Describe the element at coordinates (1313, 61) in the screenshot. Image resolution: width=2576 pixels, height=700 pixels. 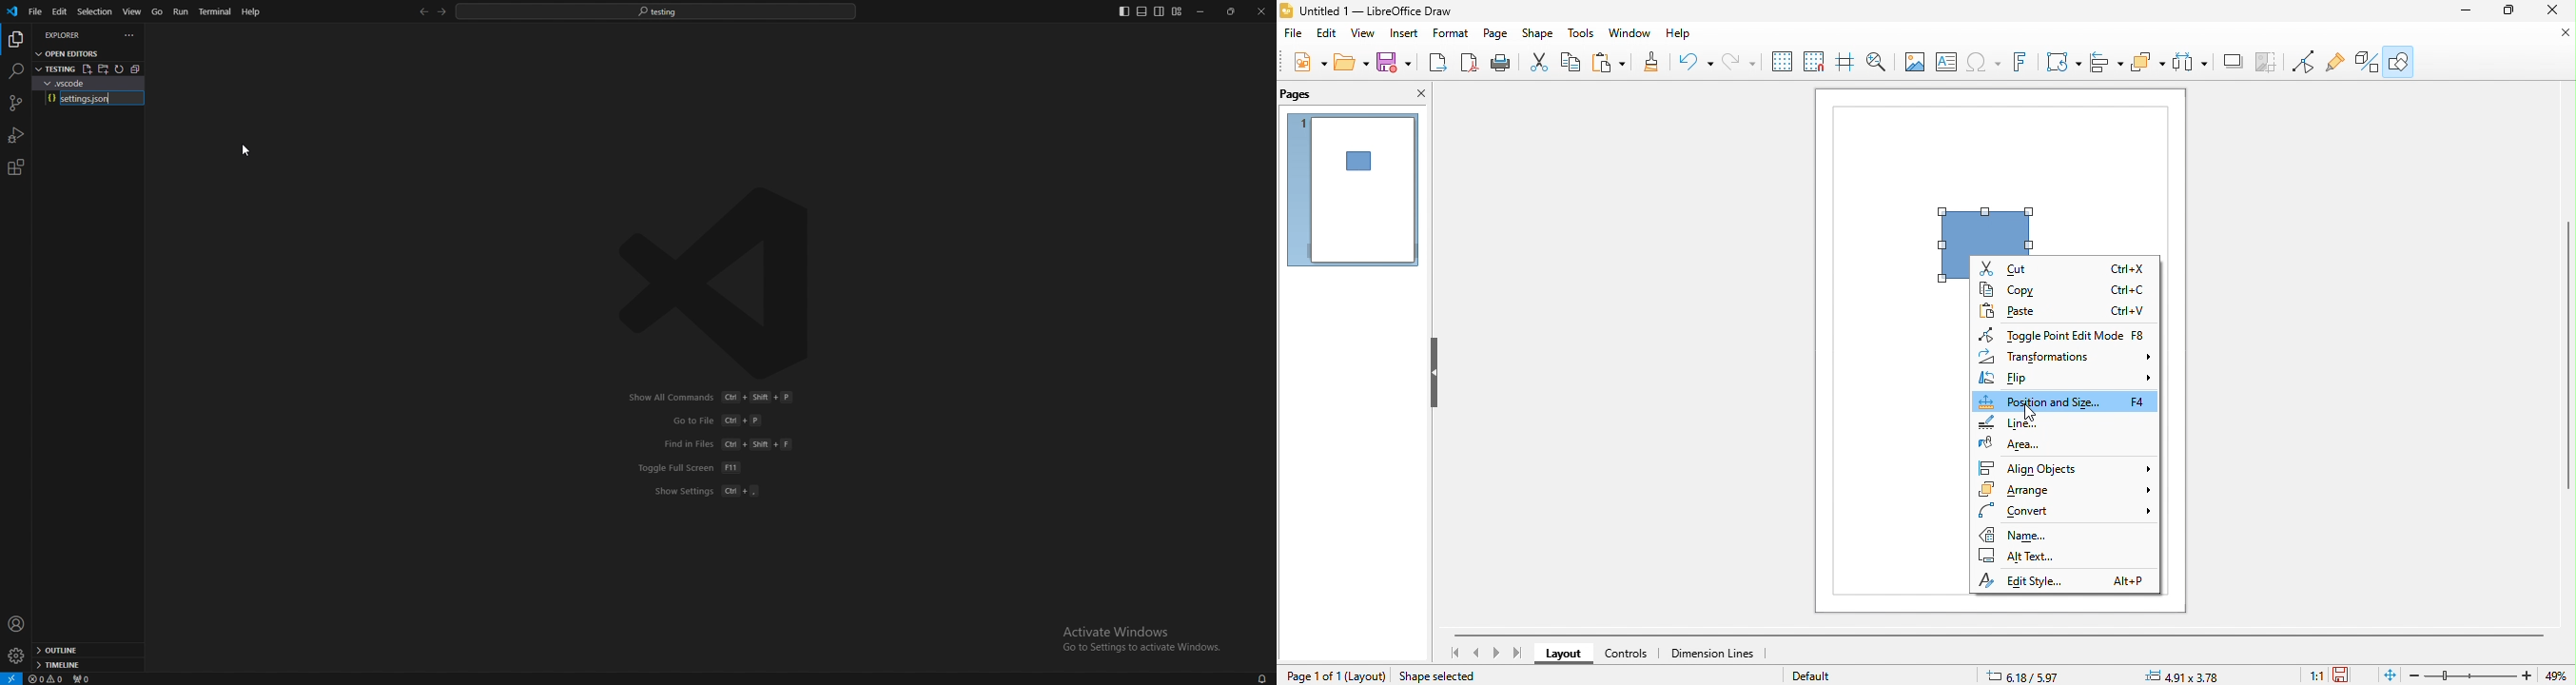
I see `new` at that location.